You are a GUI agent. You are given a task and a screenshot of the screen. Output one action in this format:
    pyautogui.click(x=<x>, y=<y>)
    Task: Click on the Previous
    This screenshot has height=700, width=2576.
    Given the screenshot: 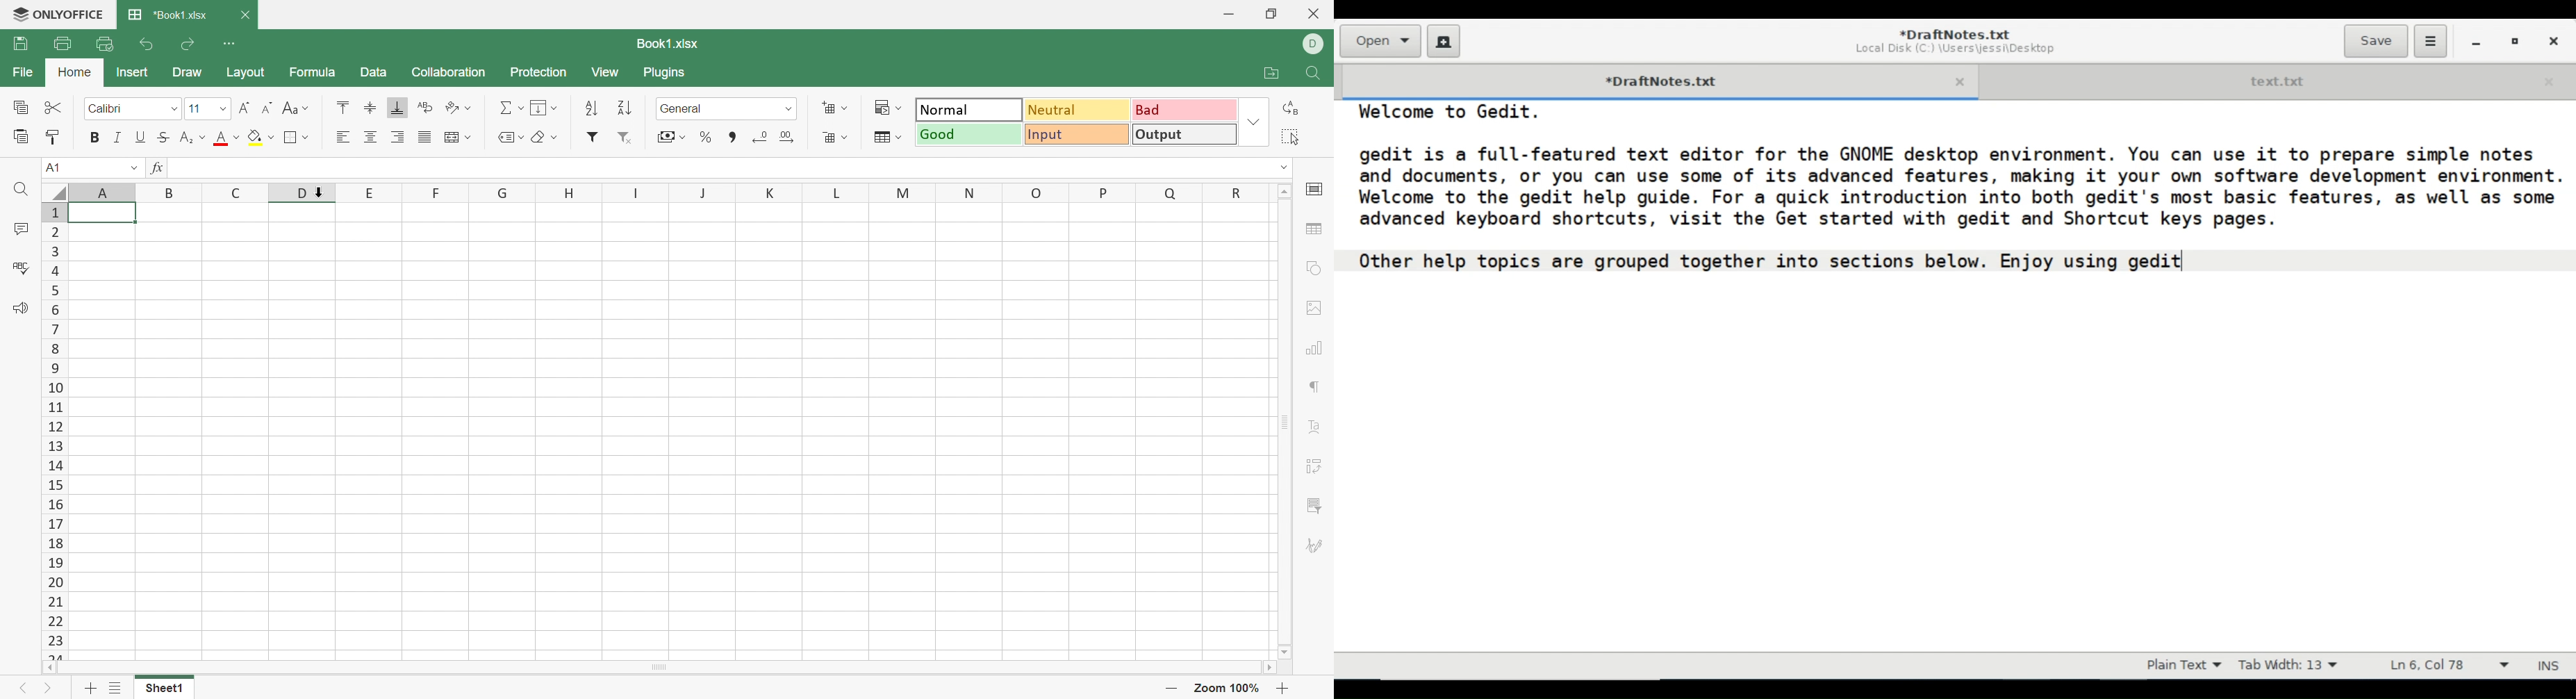 What is the action you would take?
    pyautogui.click(x=20, y=688)
    